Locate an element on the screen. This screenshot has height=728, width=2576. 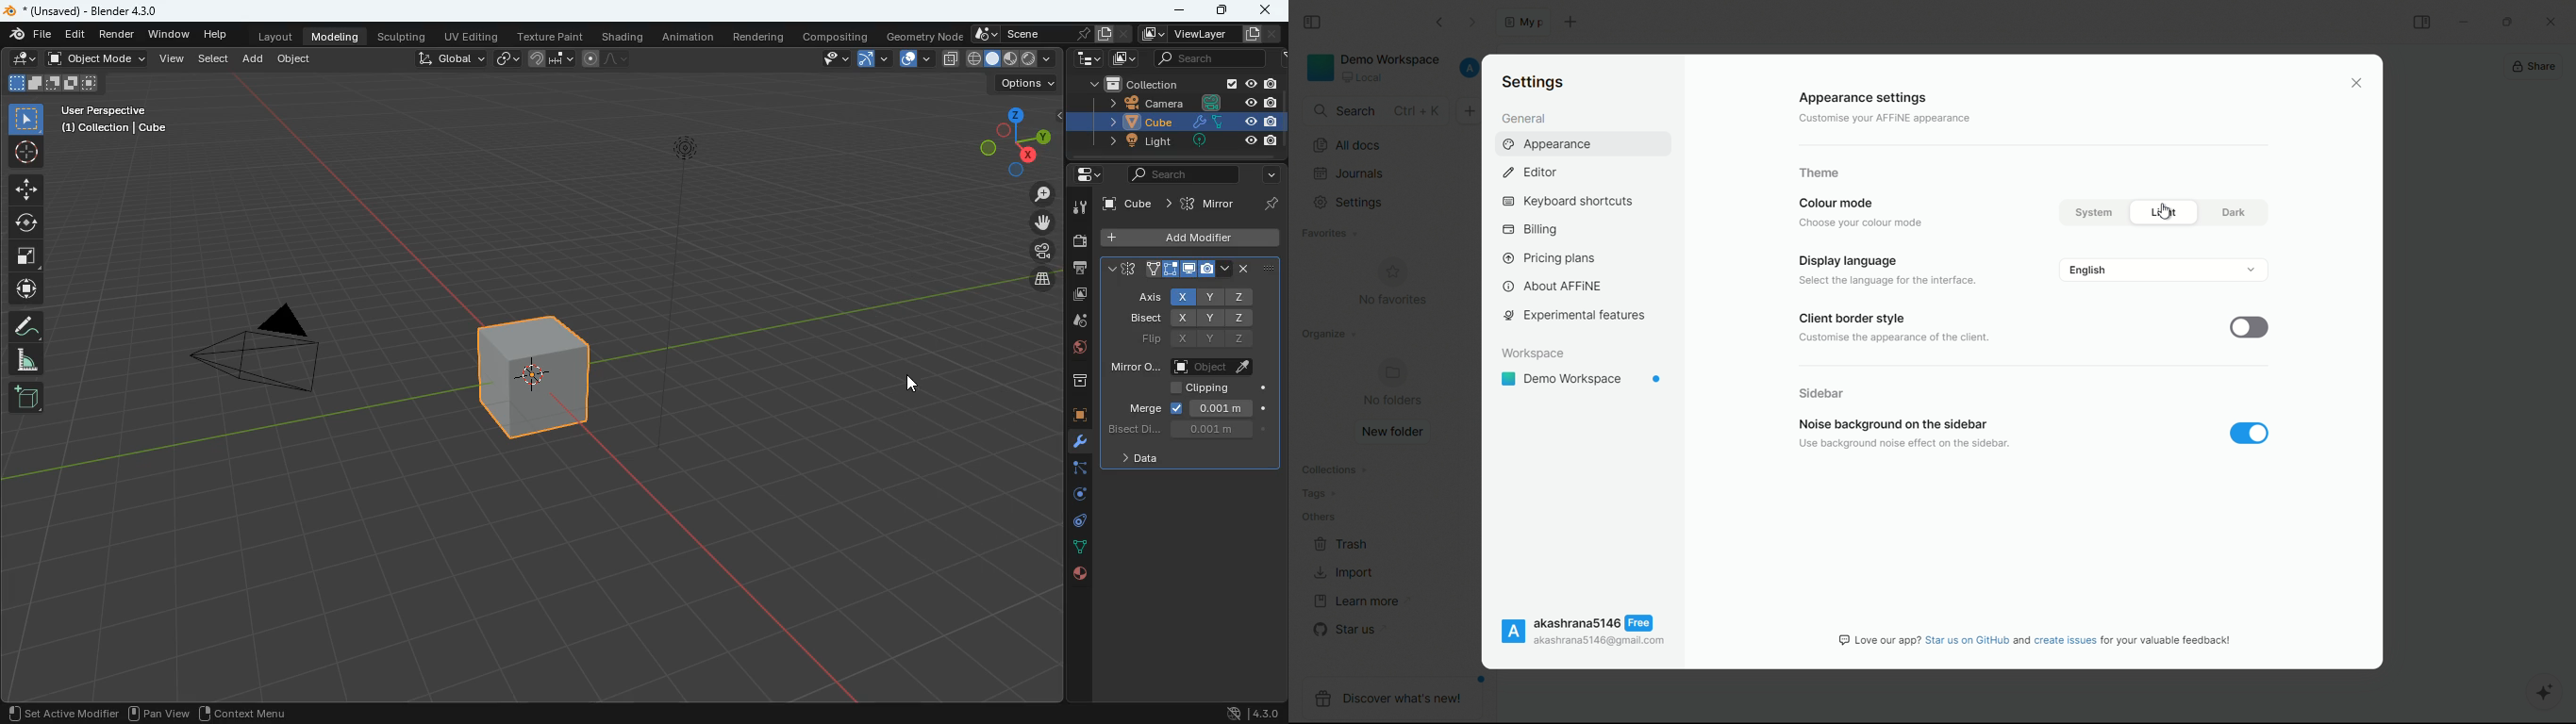
region is located at coordinates (244, 712).